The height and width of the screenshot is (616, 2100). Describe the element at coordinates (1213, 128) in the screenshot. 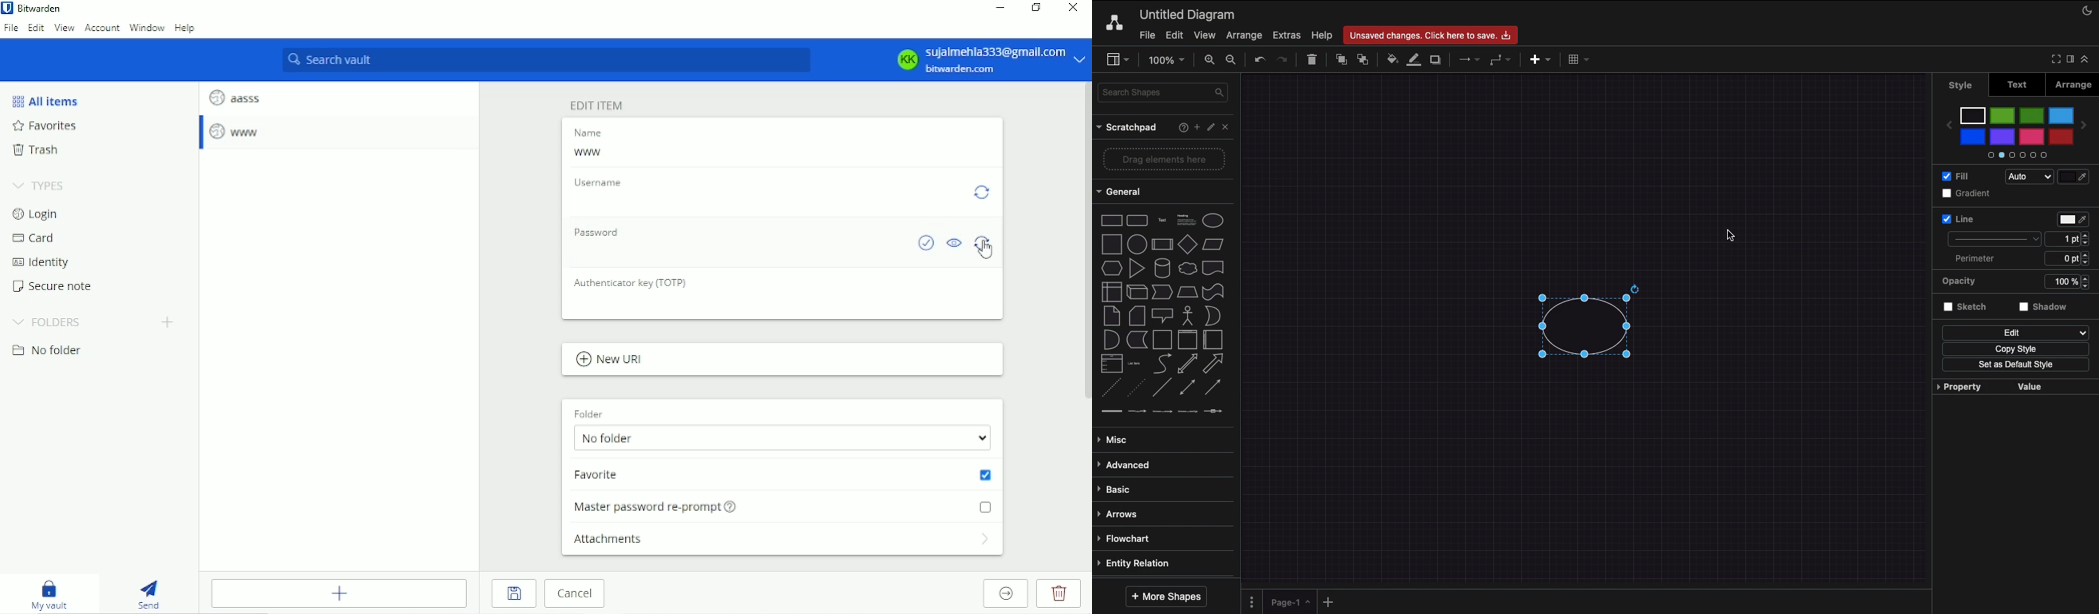

I see `Edit` at that location.